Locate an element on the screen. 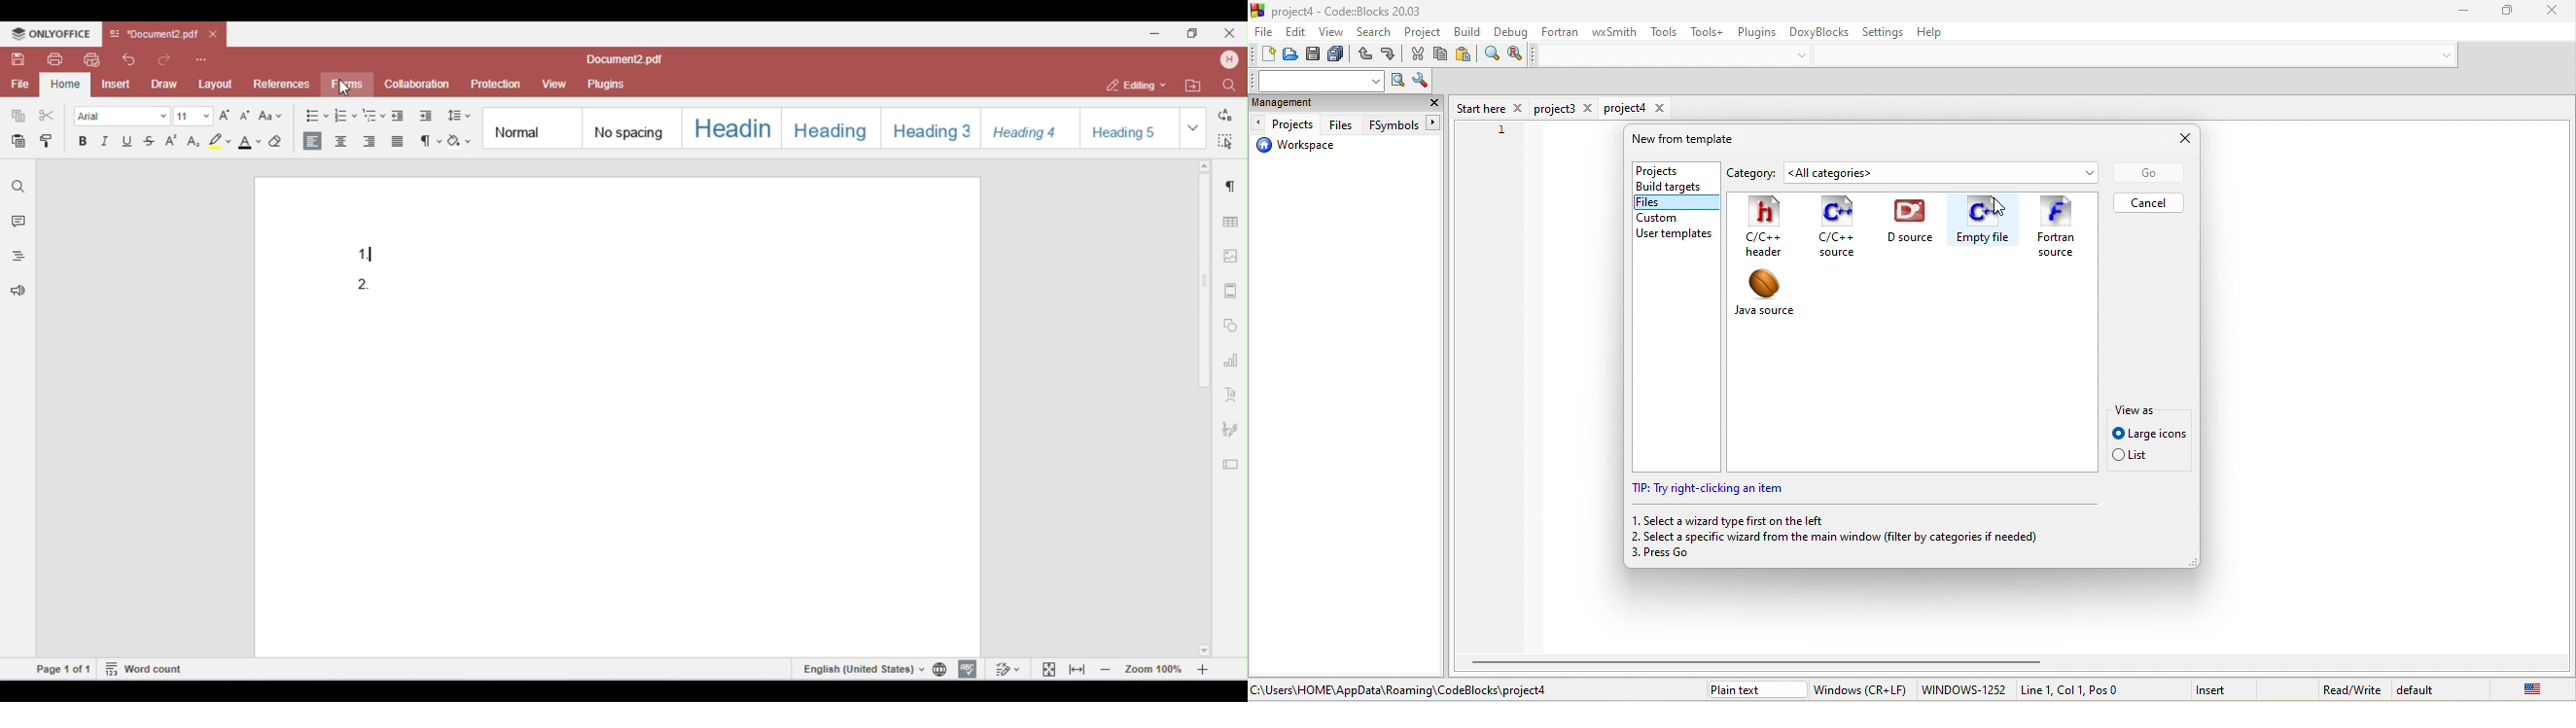 The width and height of the screenshot is (2576, 728). default is located at coordinates (2422, 688).